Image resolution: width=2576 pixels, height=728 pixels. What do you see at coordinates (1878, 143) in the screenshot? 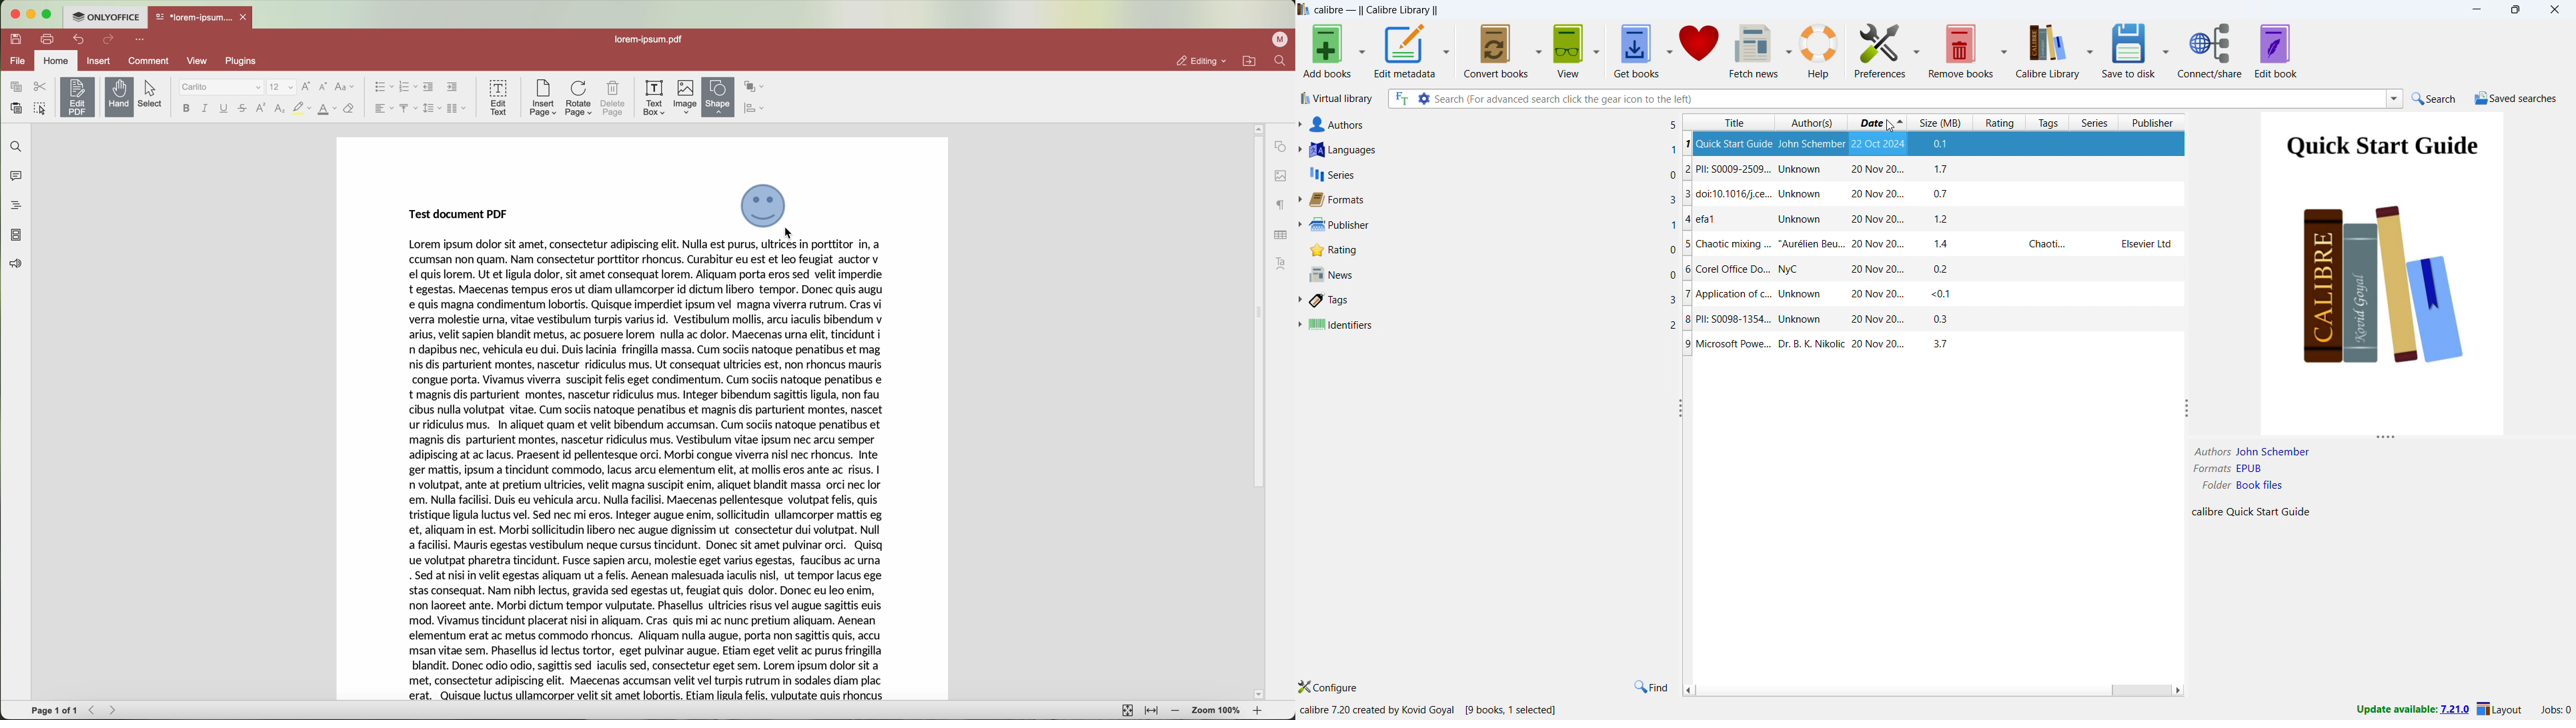
I see `20 Nov 20..` at bounding box center [1878, 143].